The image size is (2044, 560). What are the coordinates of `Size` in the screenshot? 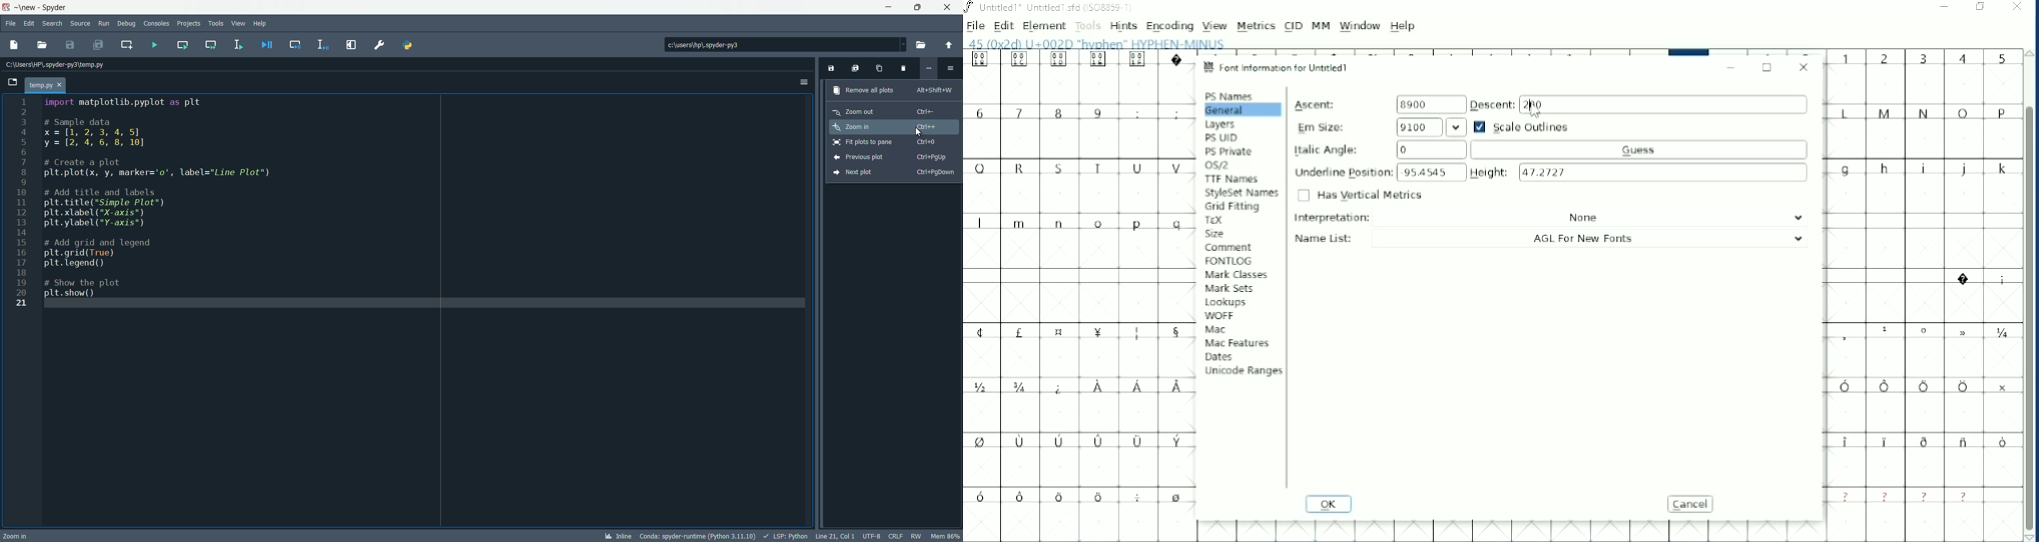 It's located at (1218, 233).